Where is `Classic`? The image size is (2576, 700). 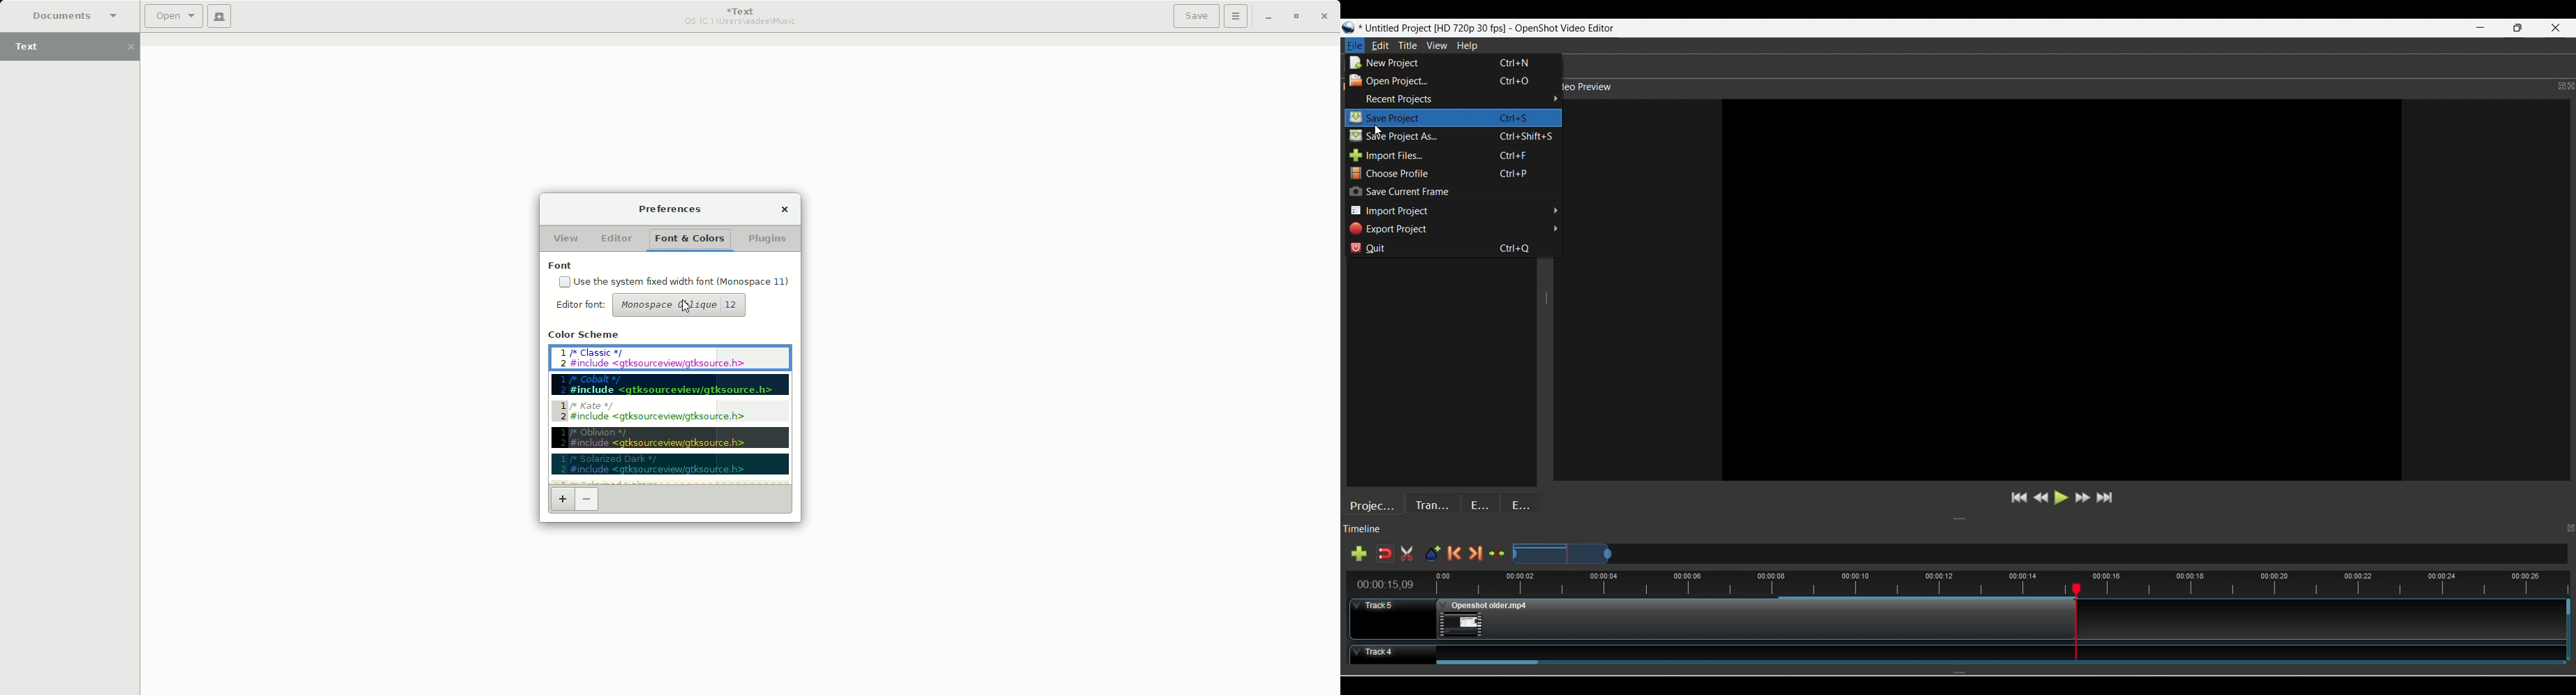 Classic is located at coordinates (671, 359).